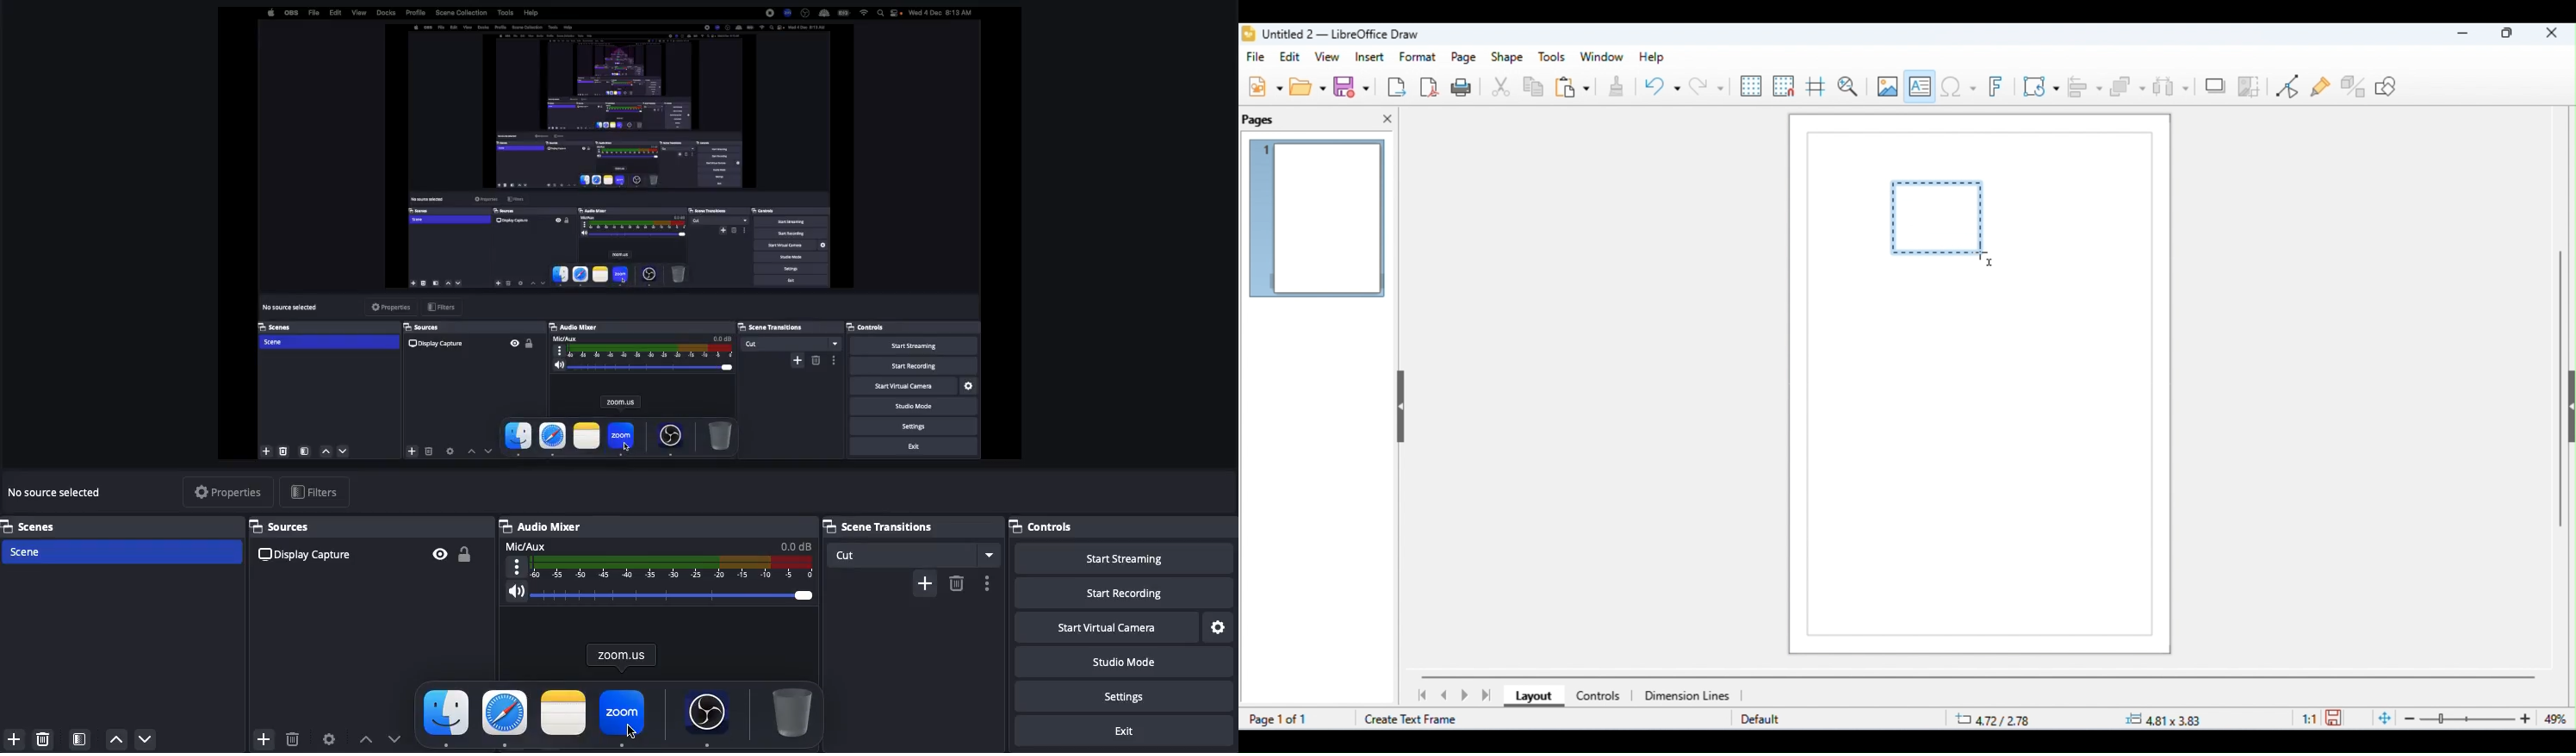 Image resolution: width=2576 pixels, height=756 pixels. What do you see at coordinates (1396, 86) in the screenshot?
I see `export` at bounding box center [1396, 86].